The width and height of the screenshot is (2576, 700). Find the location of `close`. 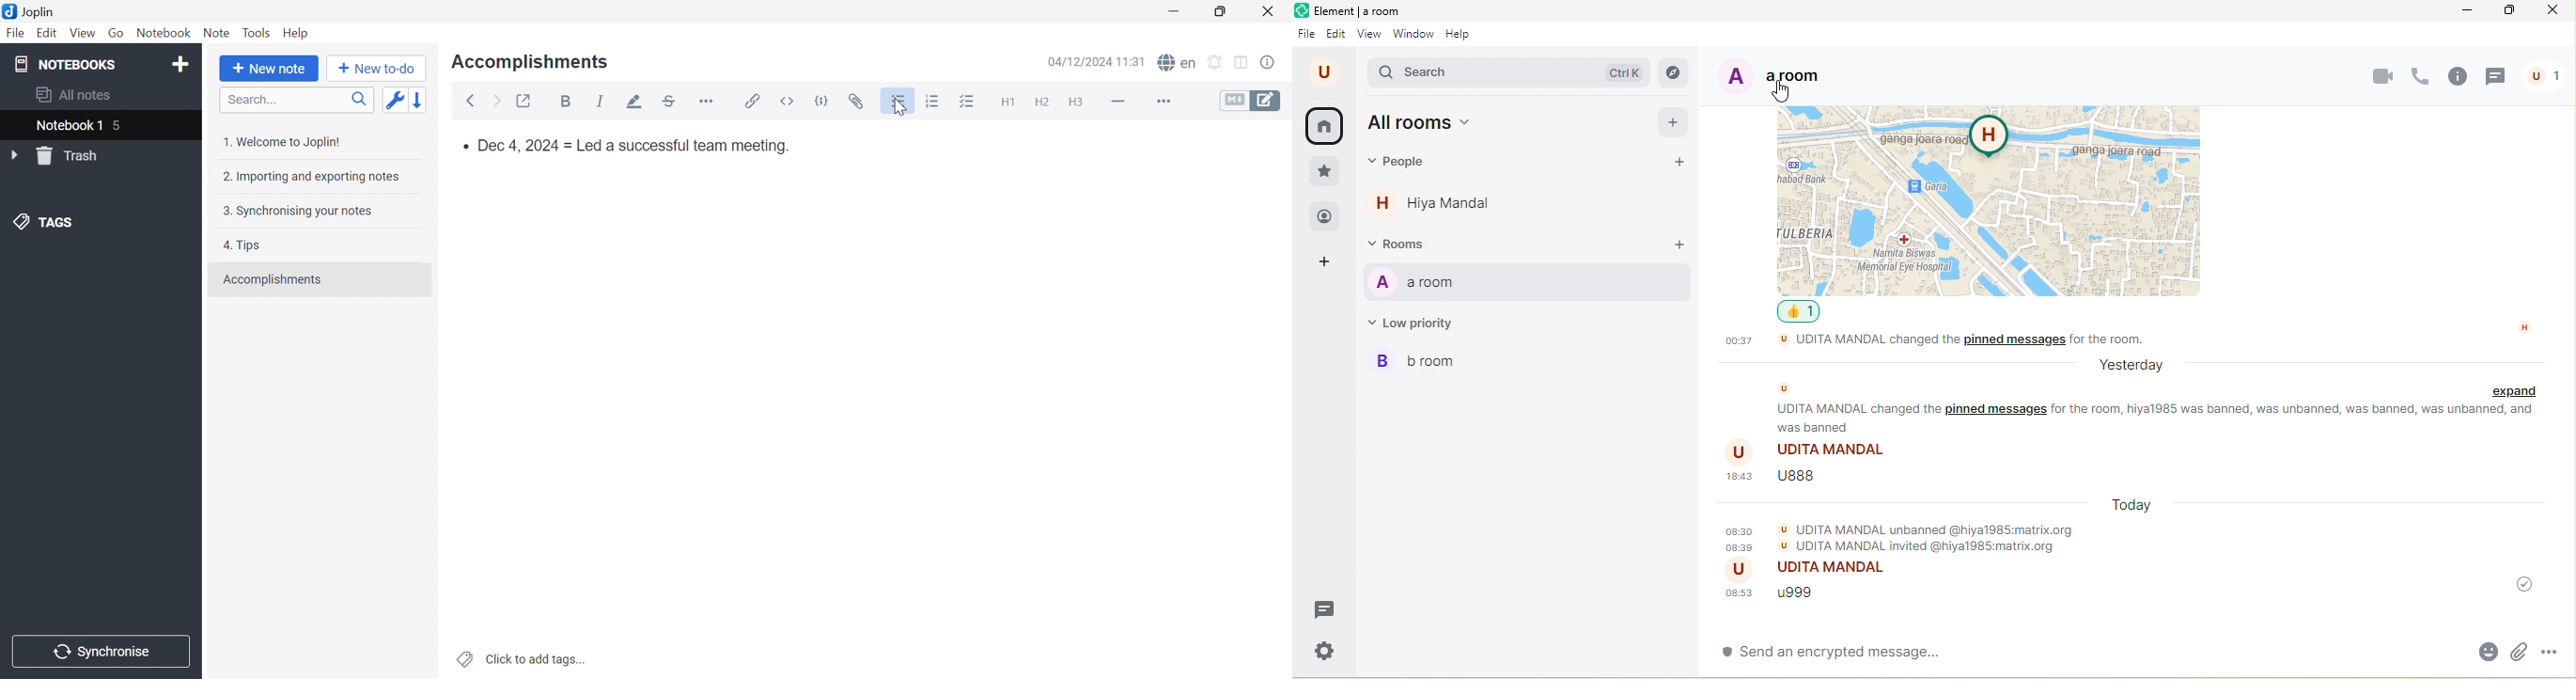

close is located at coordinates (2549, 14).